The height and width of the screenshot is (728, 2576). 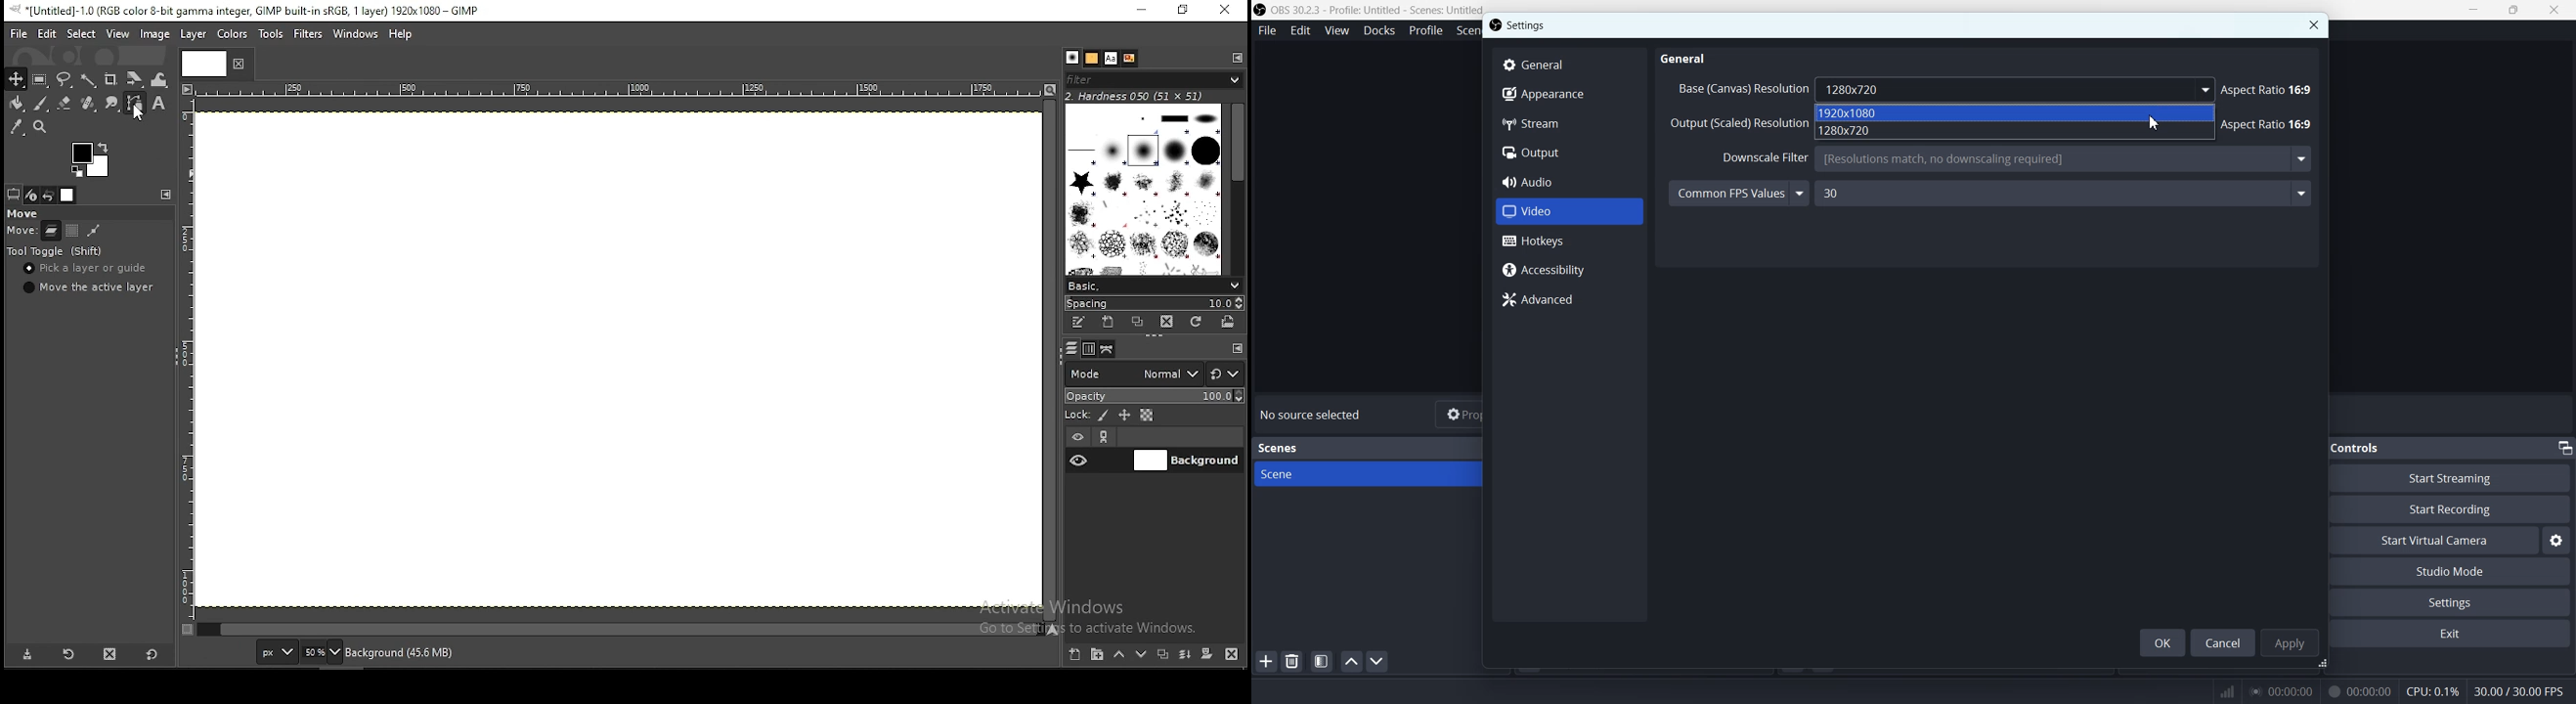 What do you see at coordinates (2015, 131) in the screenshot?
I see `1280x720` at bounding box center [2015, 131].